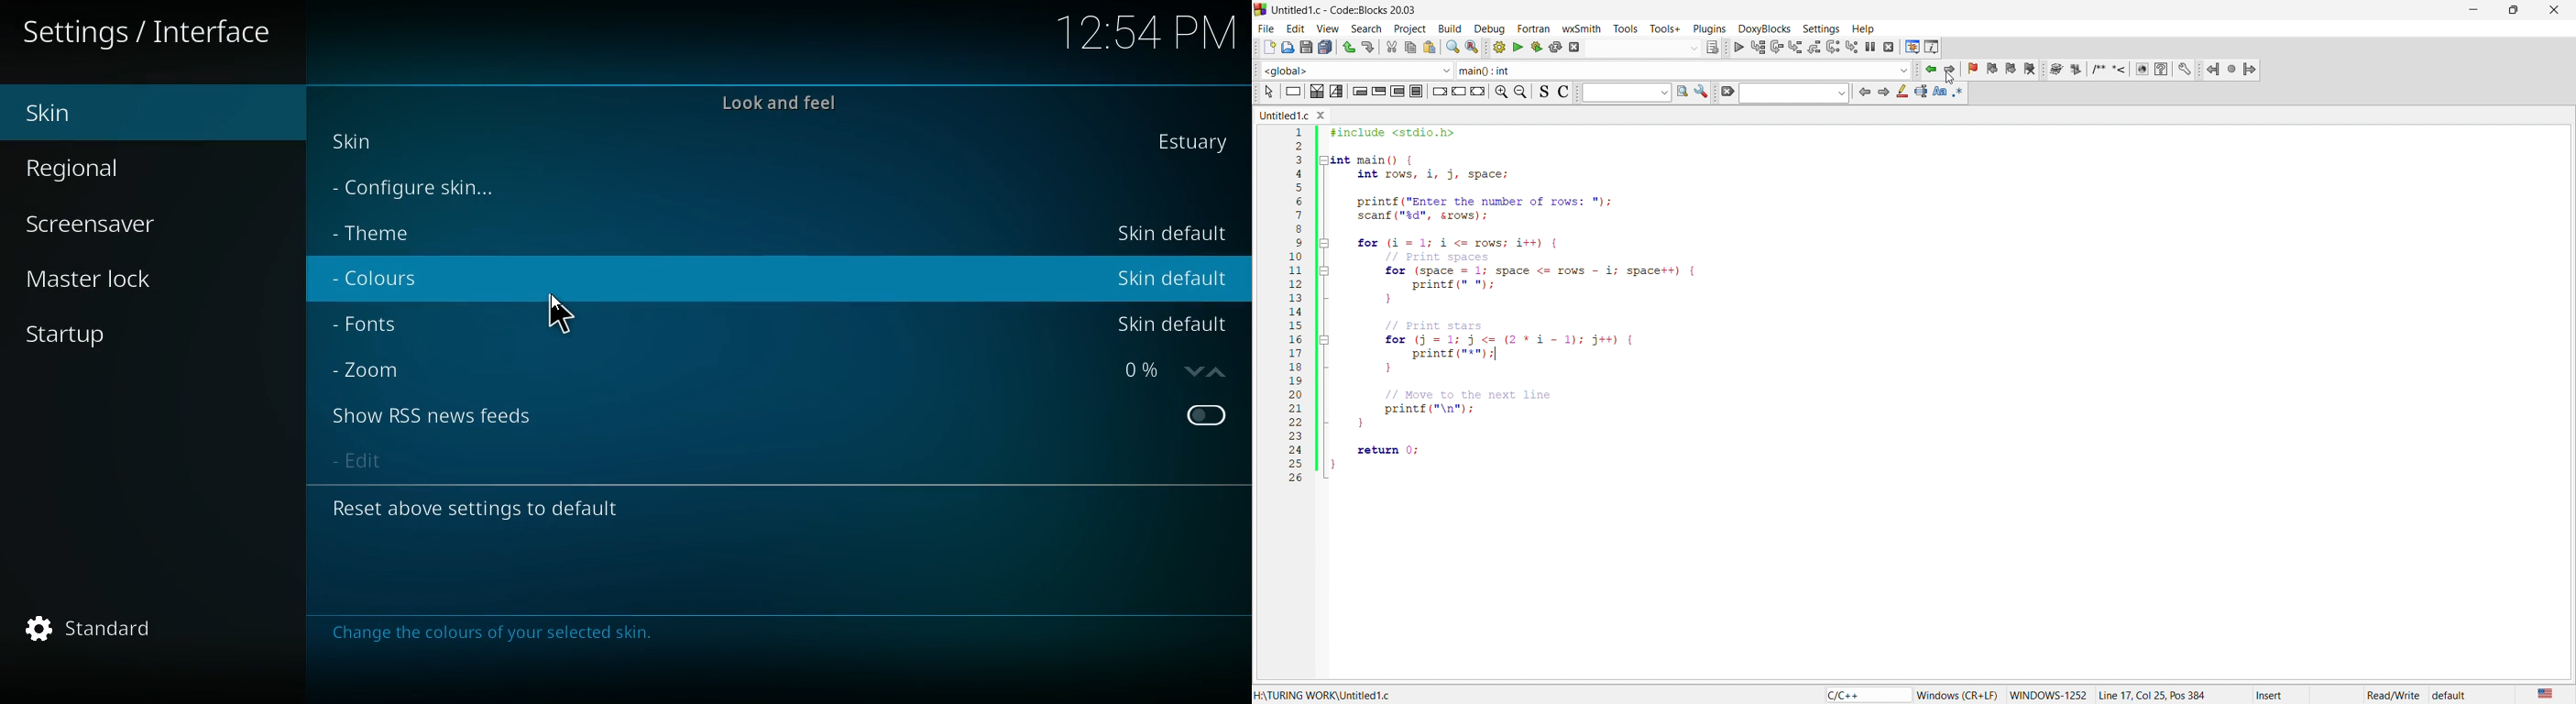 This screenshot has width=2576, height=728. Describe the element at coordinates (1532, 28) in the screenshot. I see `fortan` at that location.